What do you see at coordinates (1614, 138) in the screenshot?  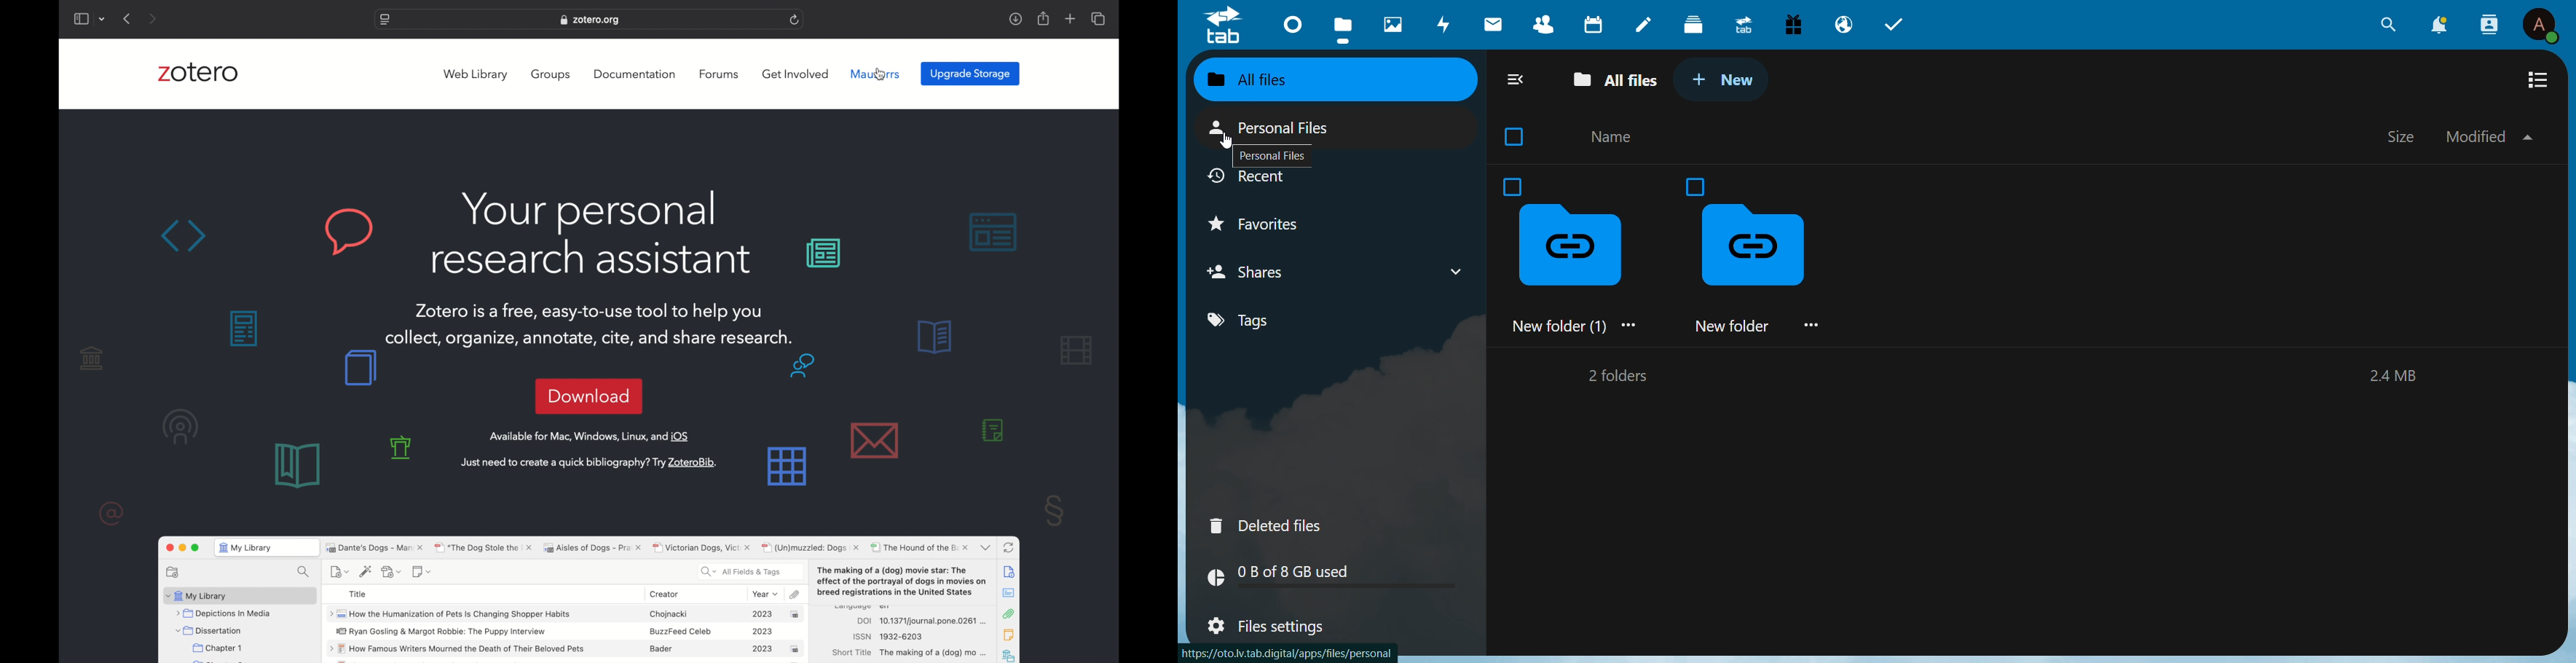 I see `name` at bounding box center [1614, 138].